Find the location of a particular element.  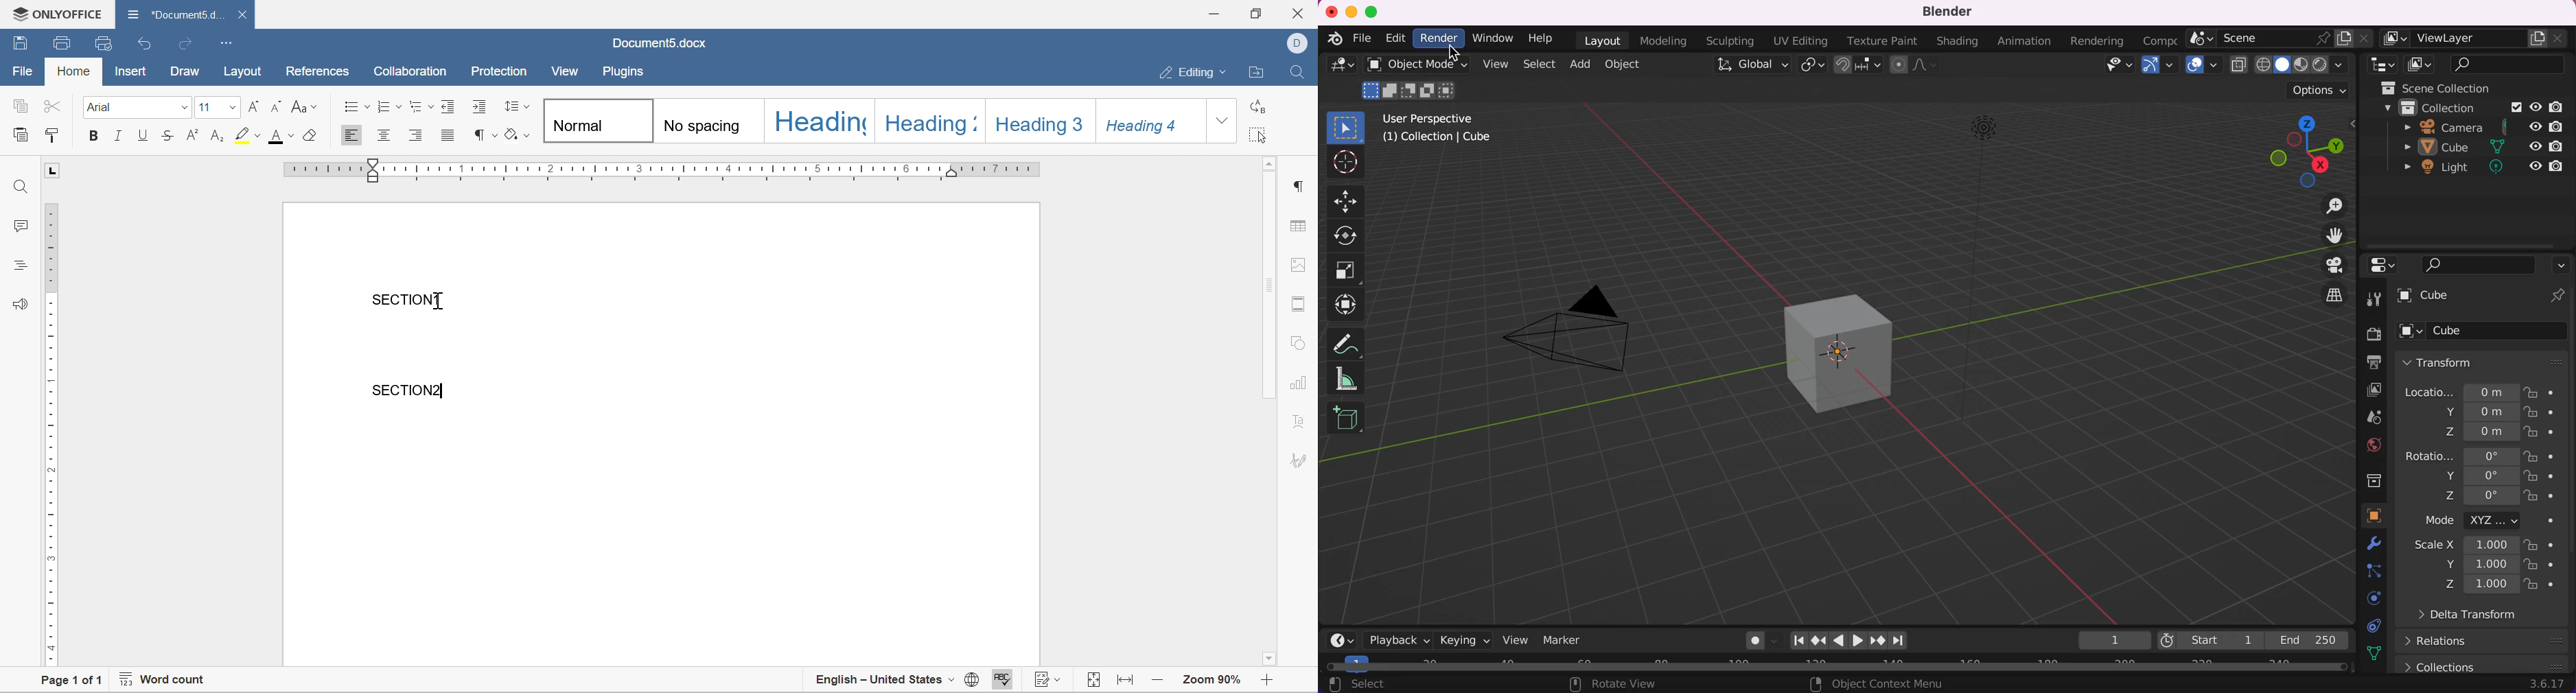

text art settings is located at coordinates (1299, 421).